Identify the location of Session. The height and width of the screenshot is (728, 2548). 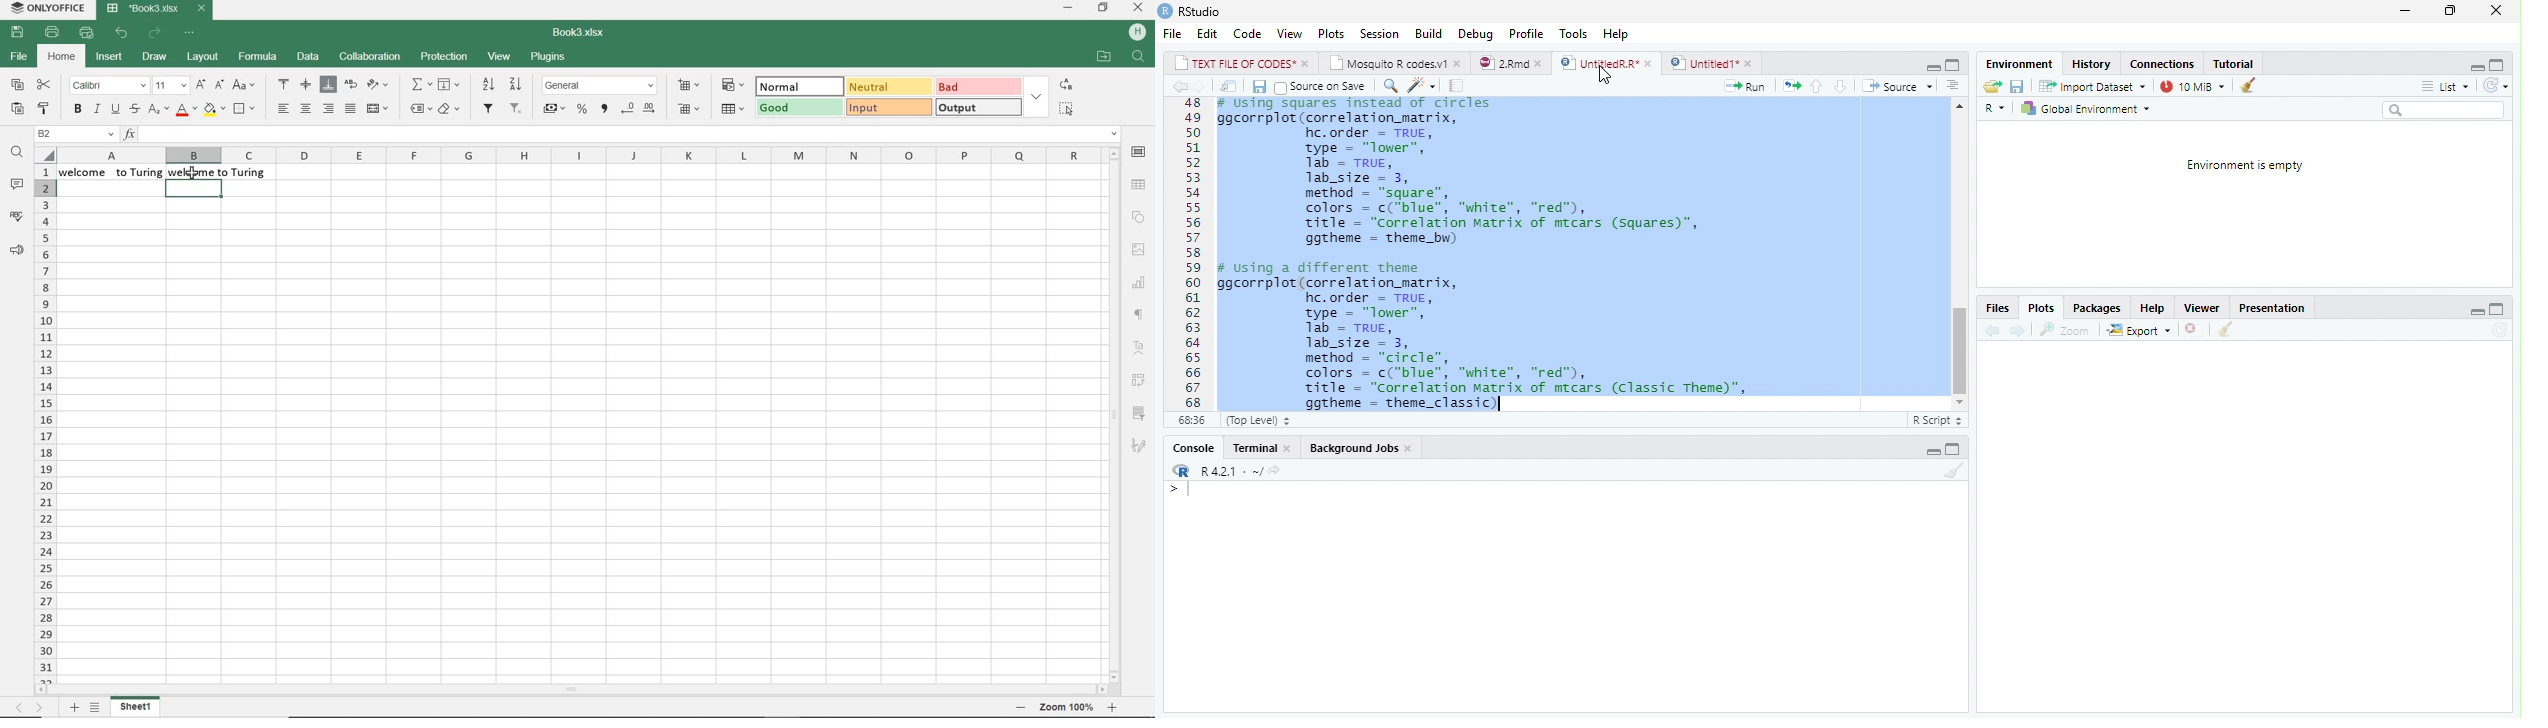
(1381, 36).